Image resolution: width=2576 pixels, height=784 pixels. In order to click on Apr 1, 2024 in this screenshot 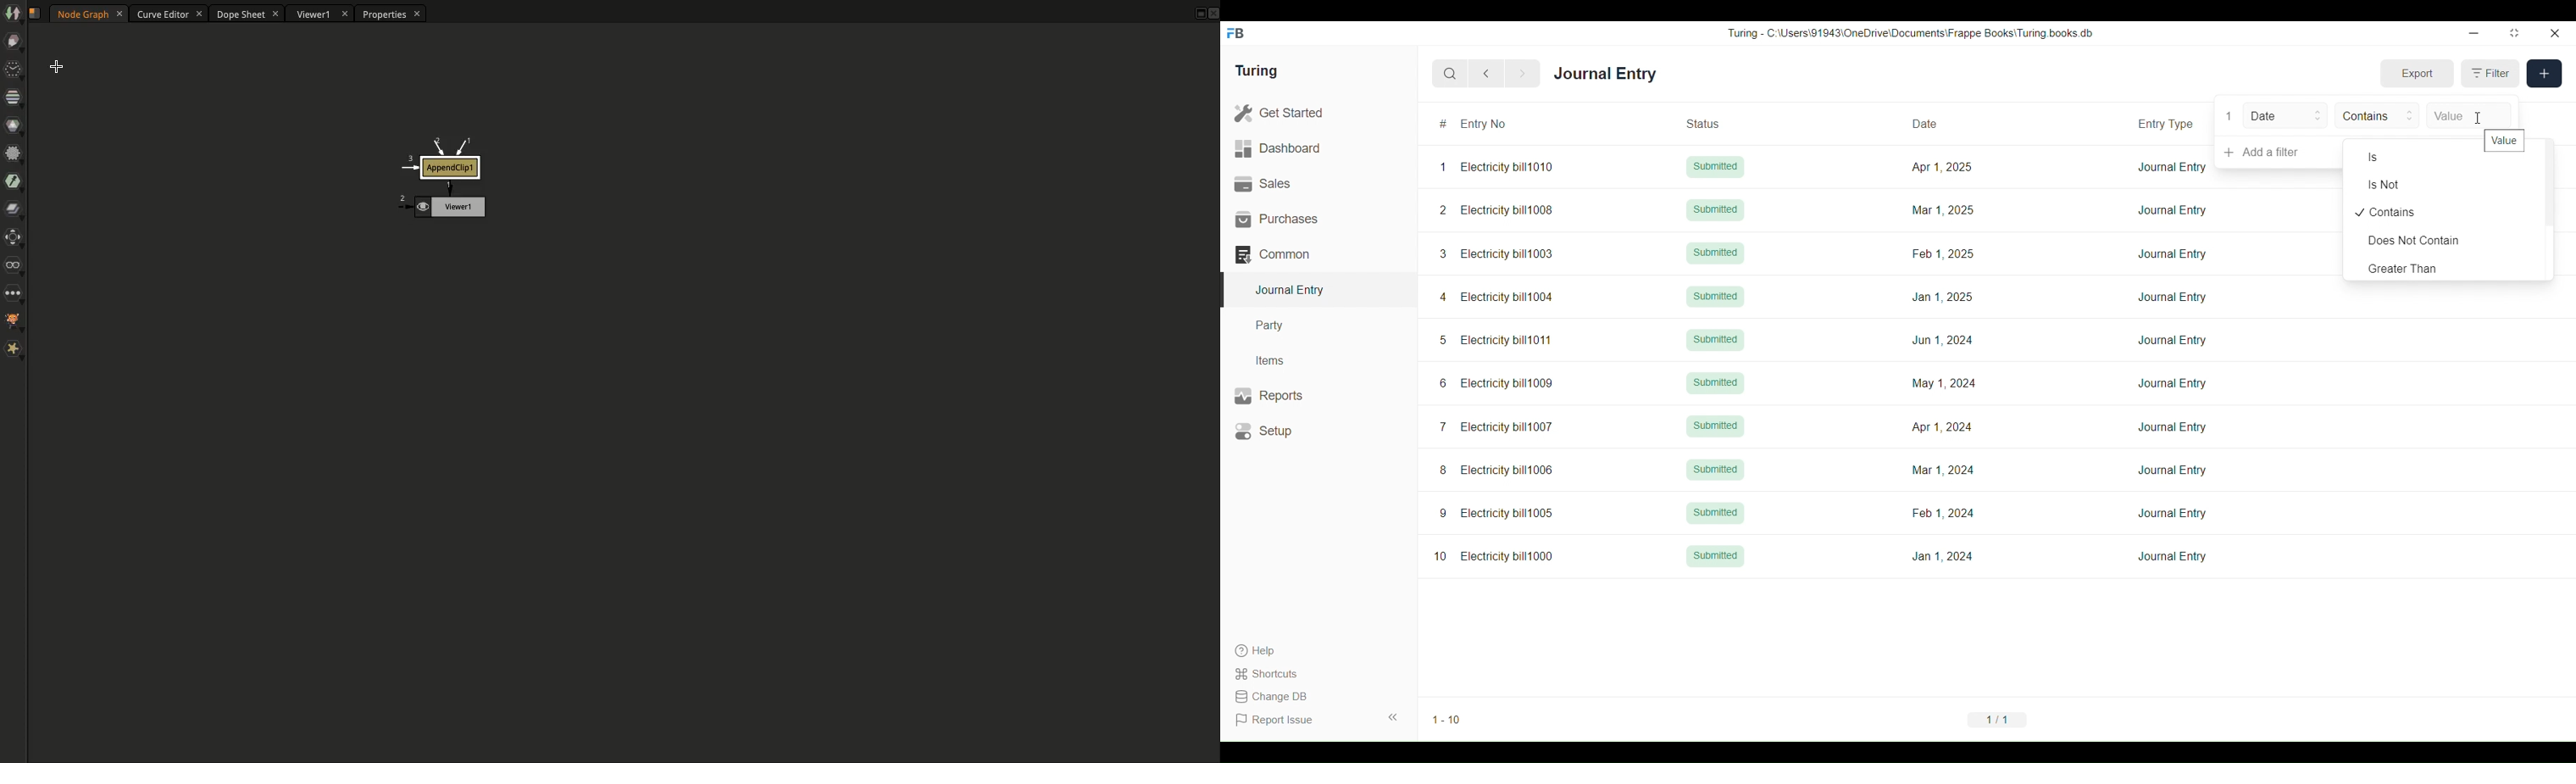, I will do `click(1941, 427)`.